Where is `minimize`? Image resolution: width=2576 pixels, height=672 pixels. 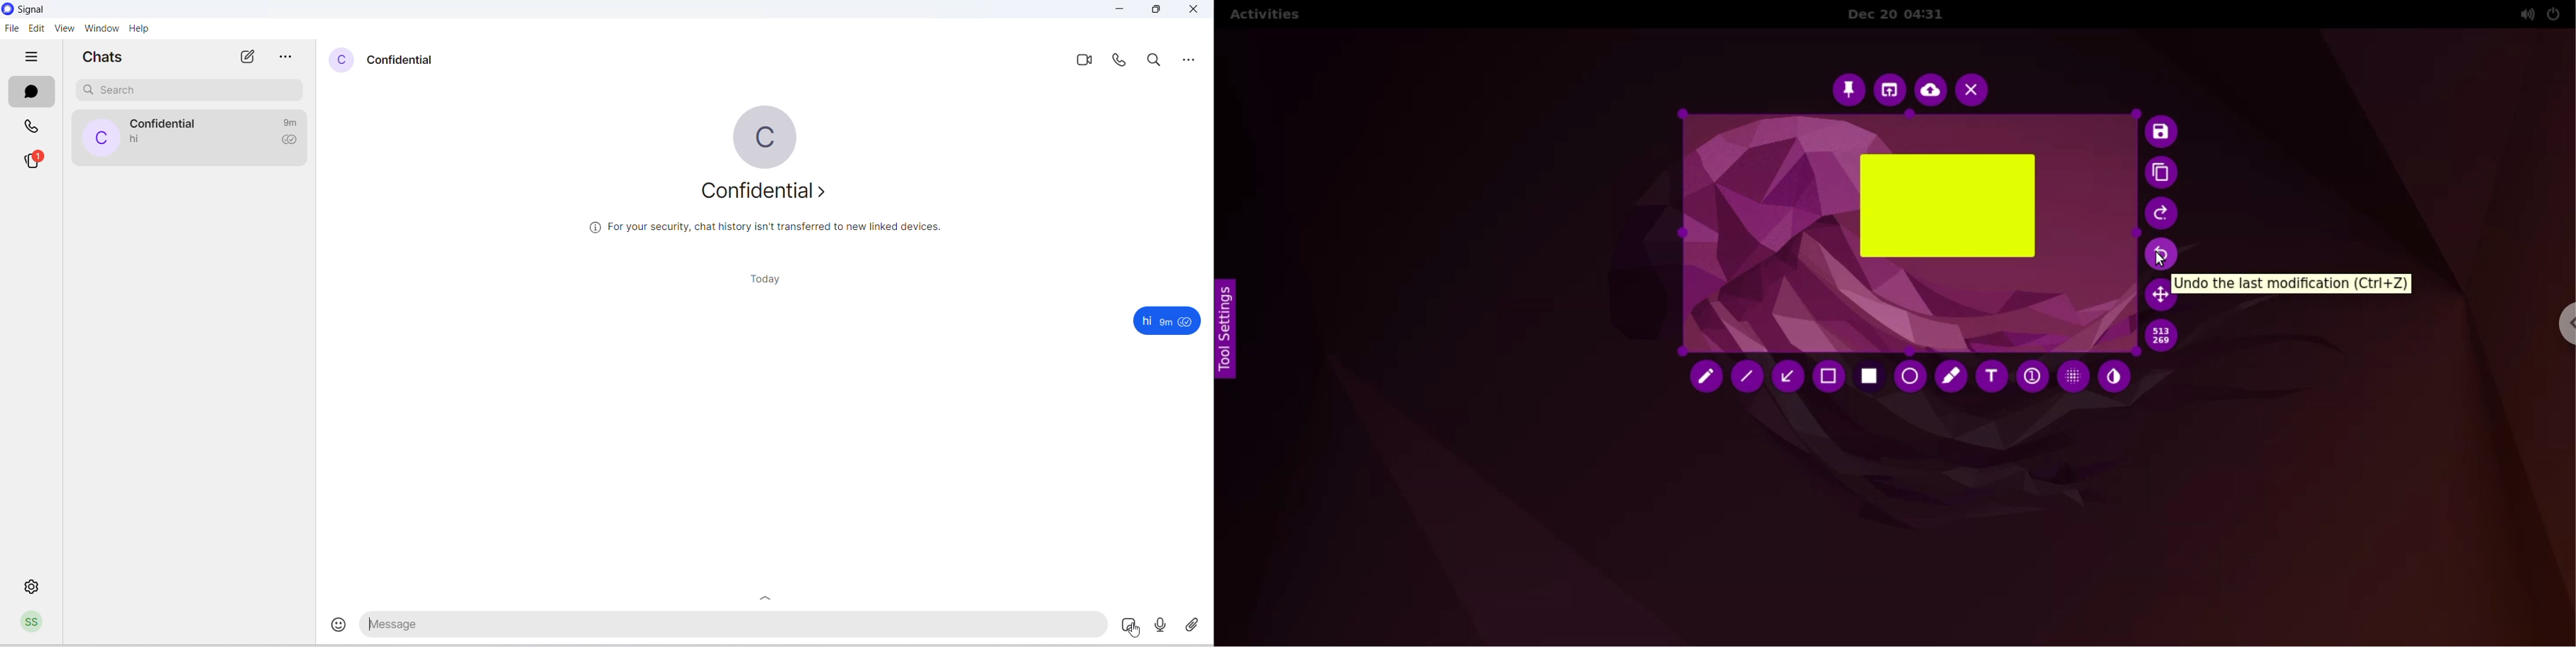 minimize is located at coordinates (1120, 11).